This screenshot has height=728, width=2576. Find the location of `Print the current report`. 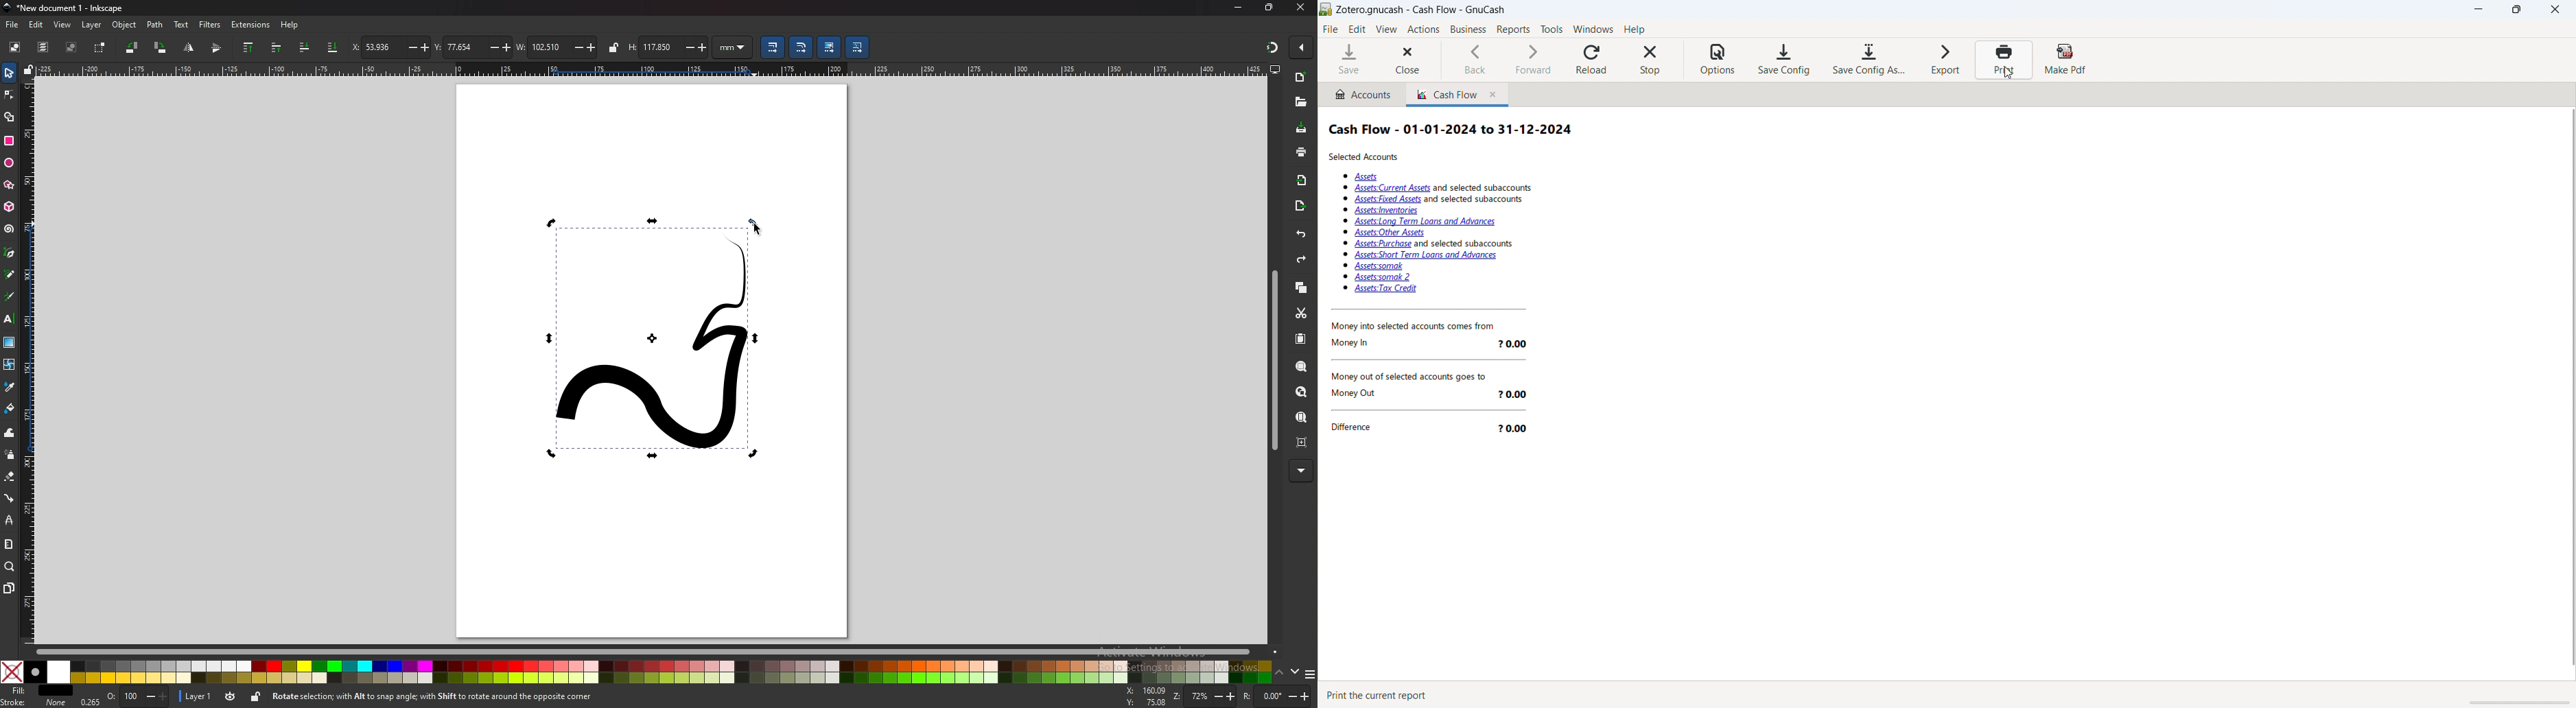

Print the current report is located at coordinates (1381, 694).